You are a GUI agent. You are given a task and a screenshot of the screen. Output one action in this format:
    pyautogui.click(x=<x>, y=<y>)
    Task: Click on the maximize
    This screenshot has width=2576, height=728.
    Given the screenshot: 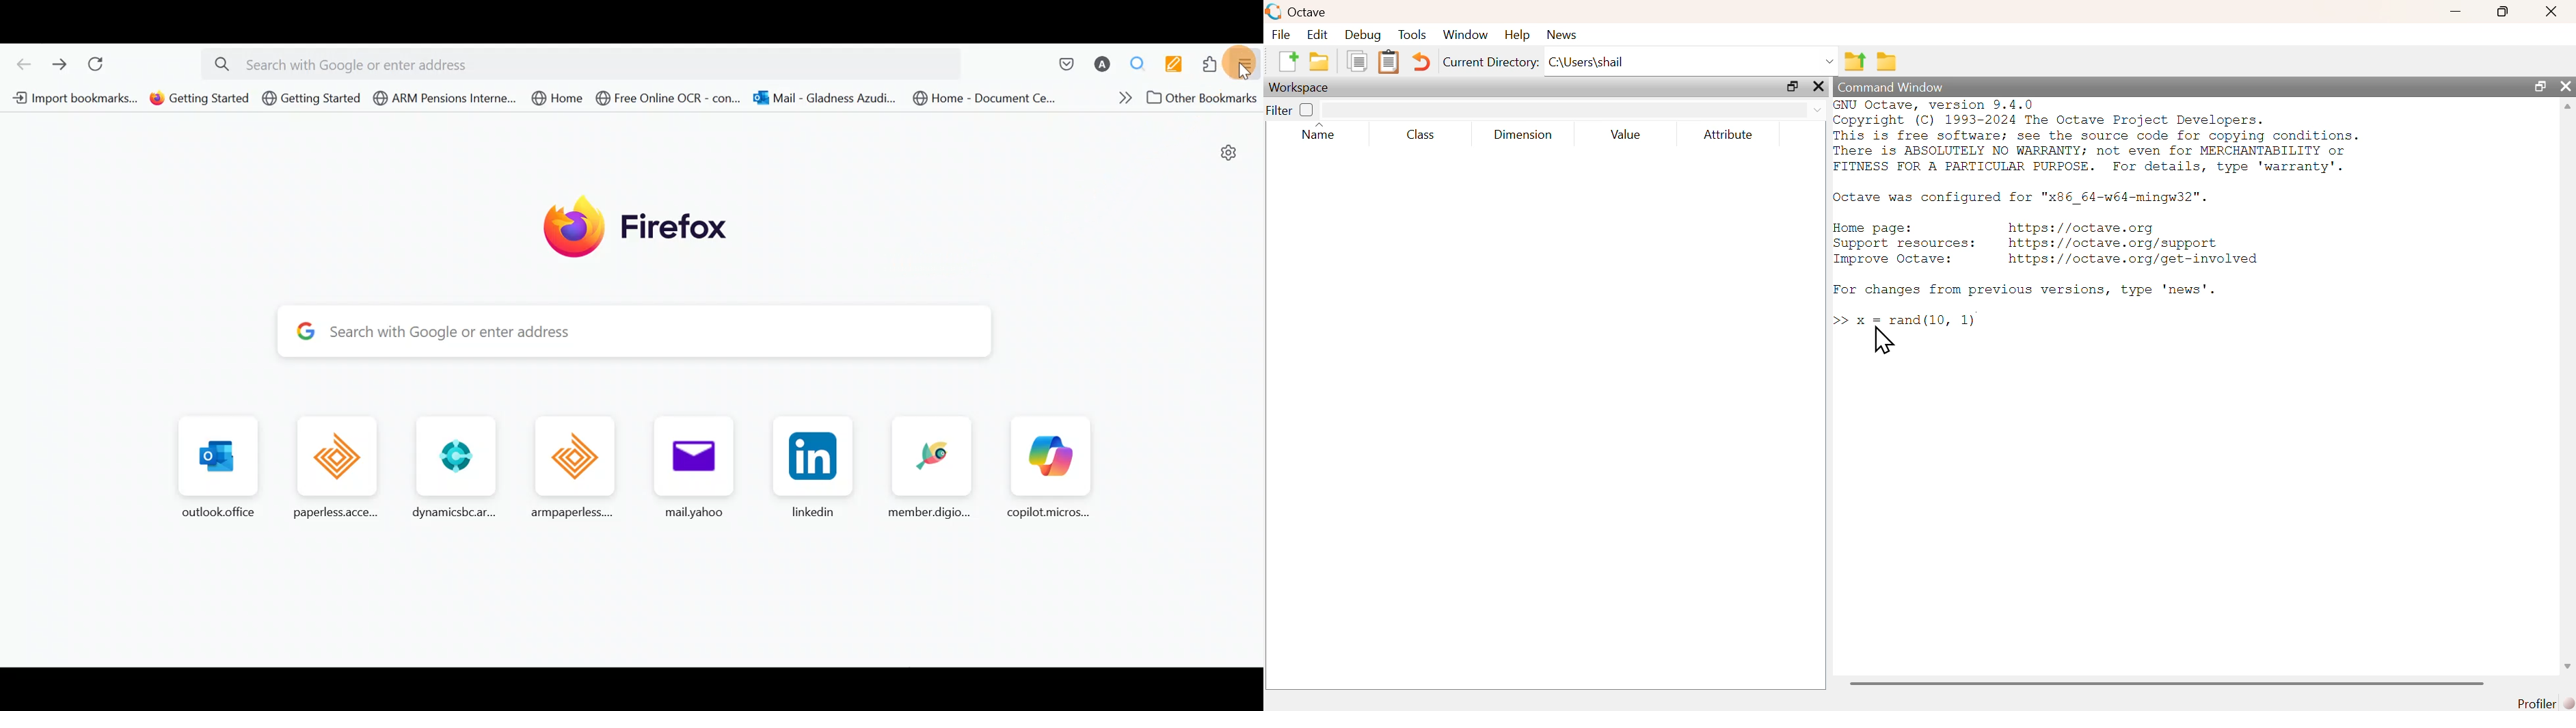 What is the action you would take?
    pyautogui.click(x=2501, y=12)
    